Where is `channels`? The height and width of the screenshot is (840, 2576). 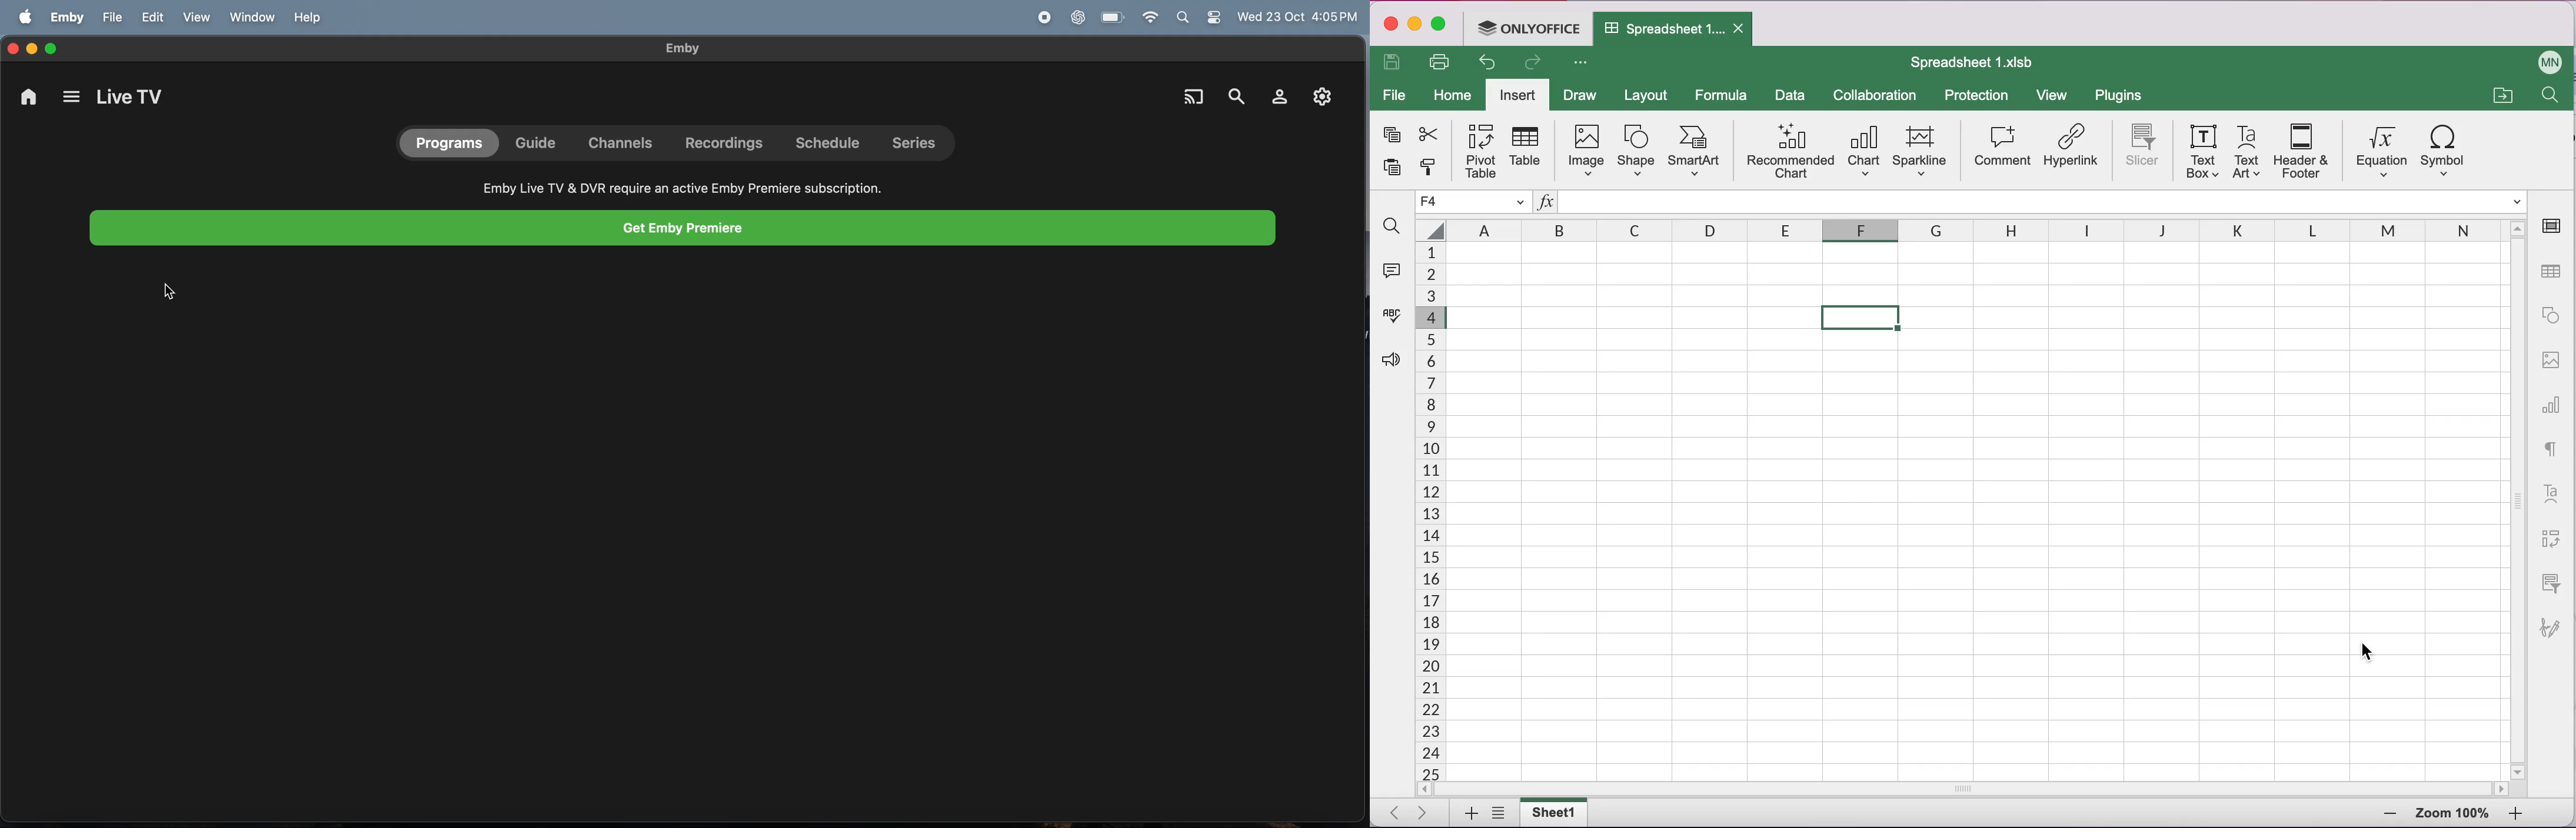 channels is located at coordinates (620, 143).